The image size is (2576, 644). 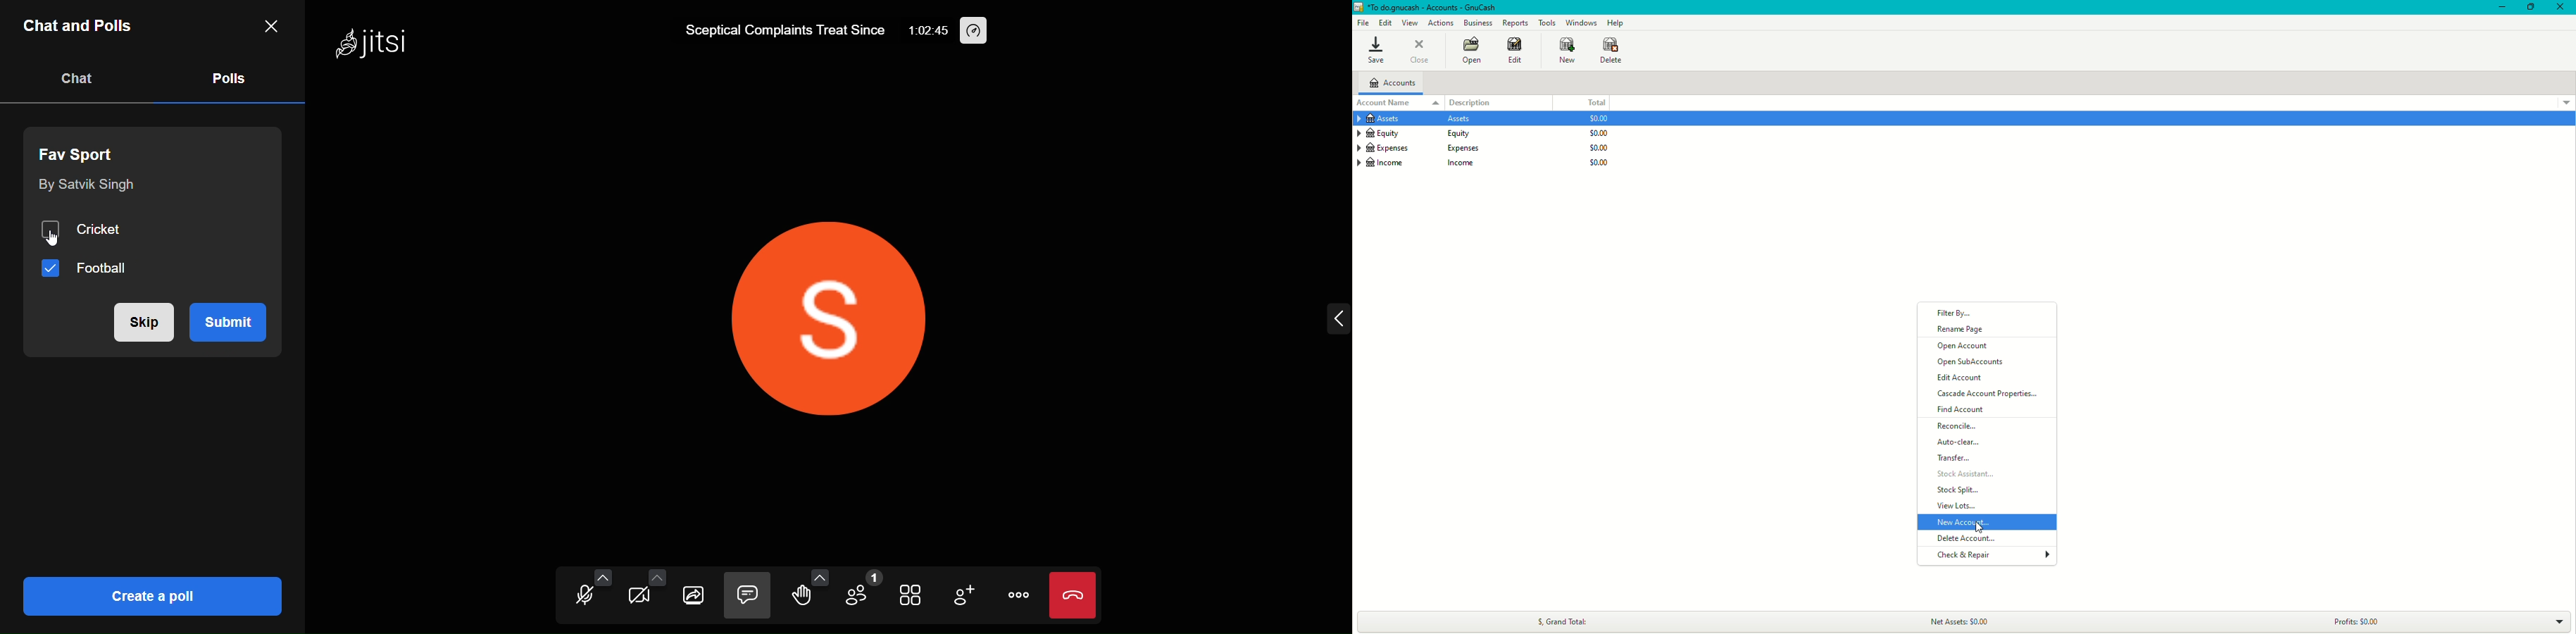 What do you see at coordinates (1611, 50) in the screenshot?
I see `Delete` at bounding box center [1611, 50].